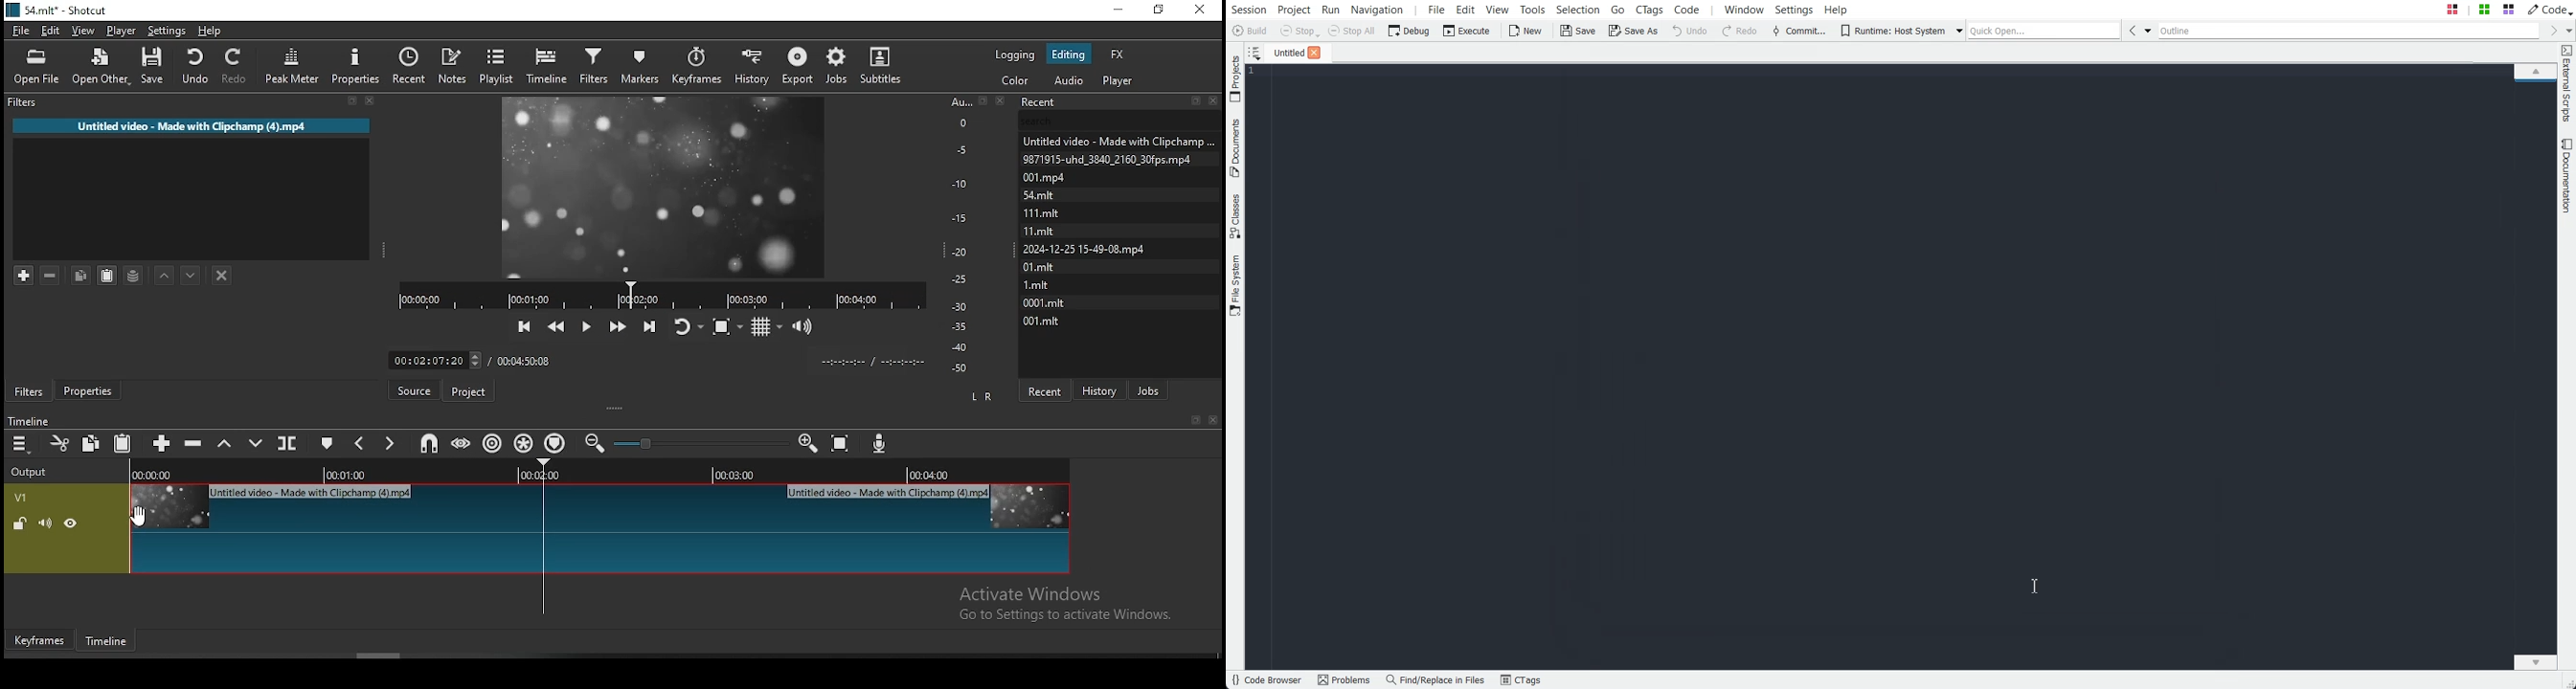 The image size is (2576, 700). What do you see at coordinates (19, 31) in the screenshot?
I see `file` at bounding box center [19, 31].